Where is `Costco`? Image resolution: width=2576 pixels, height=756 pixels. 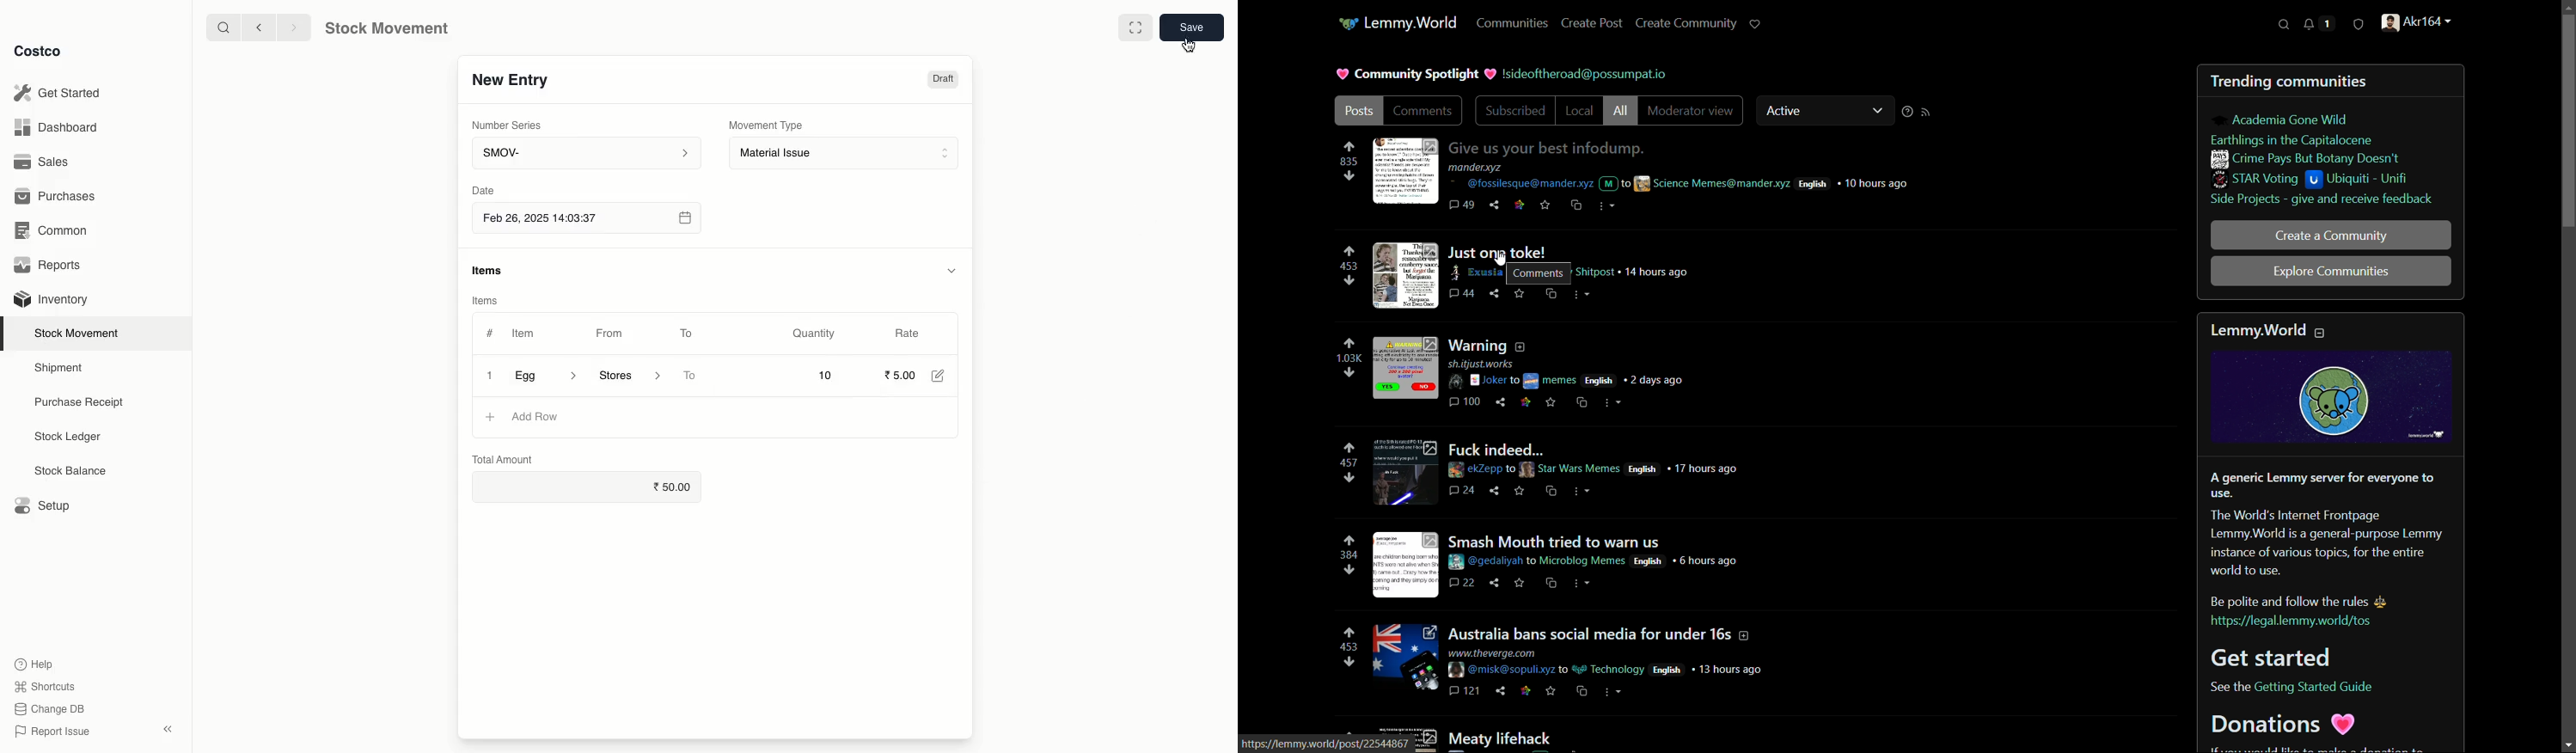 Costco is located at coordinates (39, 52).